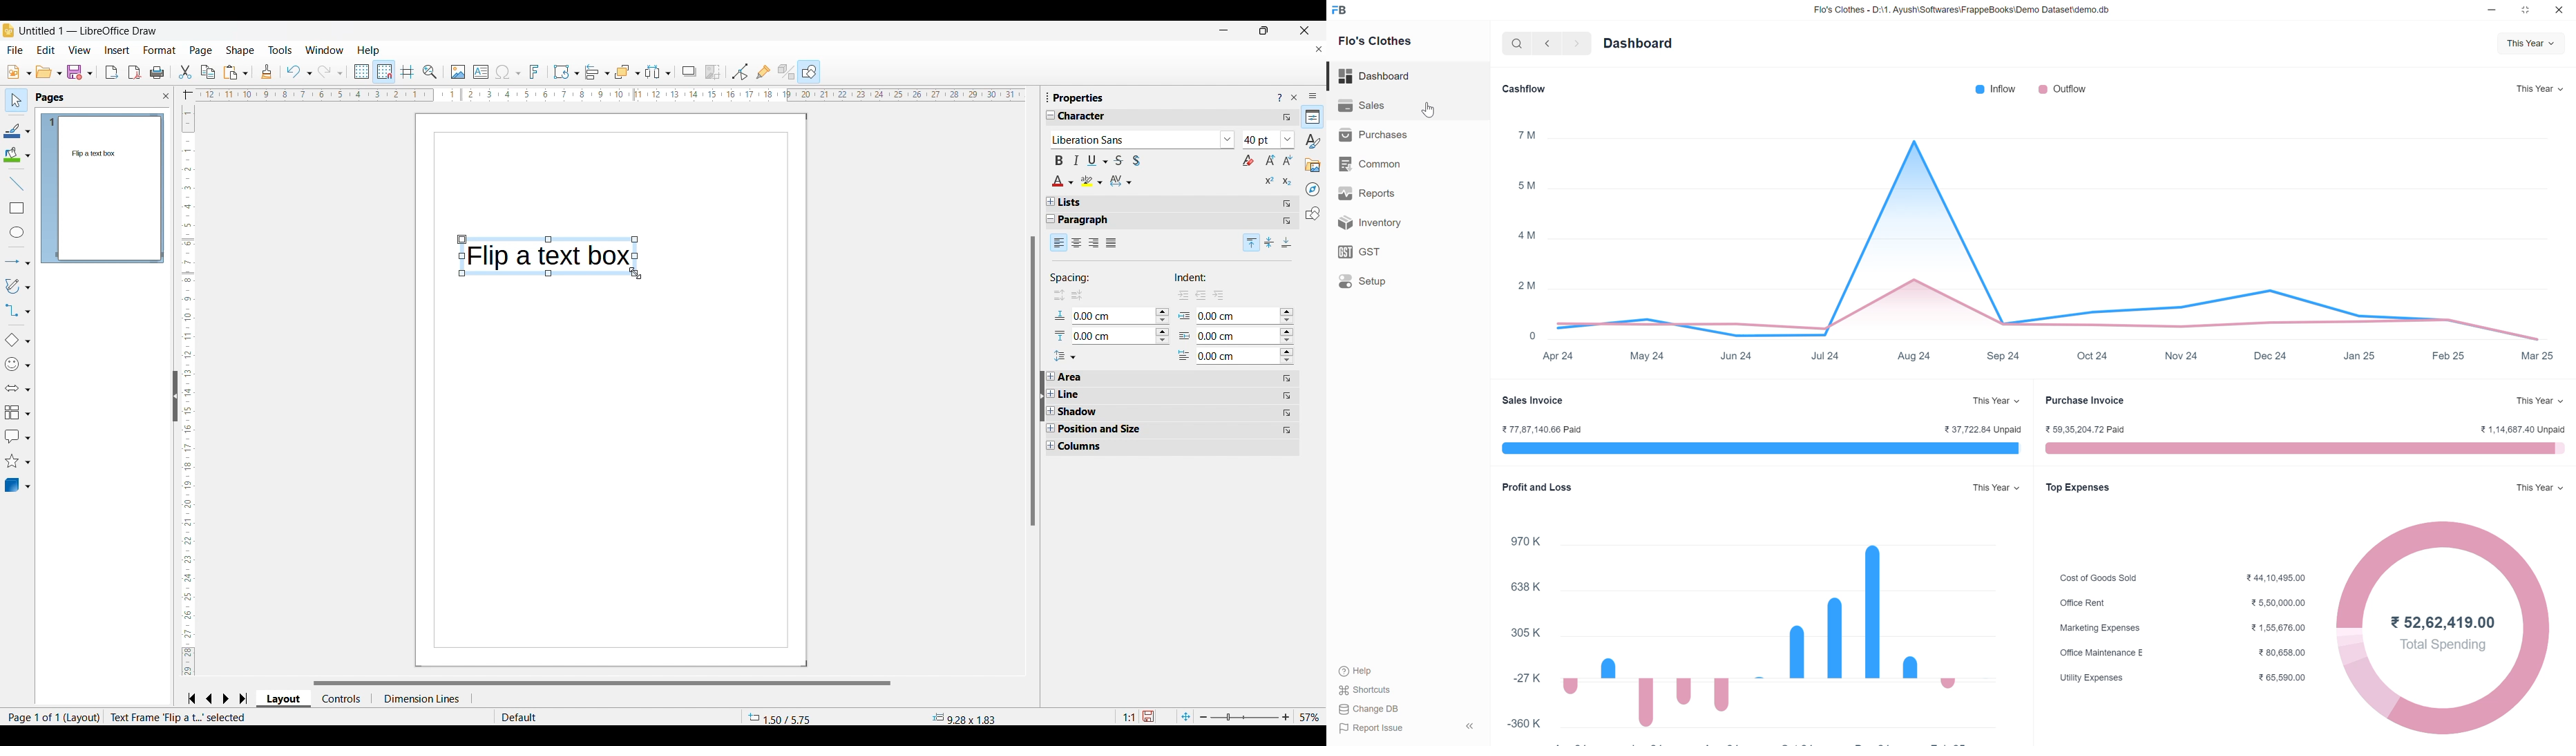 This screenshot has height=756, width=2576. Describe the element at coordinates (19, 72) in the screenshot. I see `New document options` at that location.